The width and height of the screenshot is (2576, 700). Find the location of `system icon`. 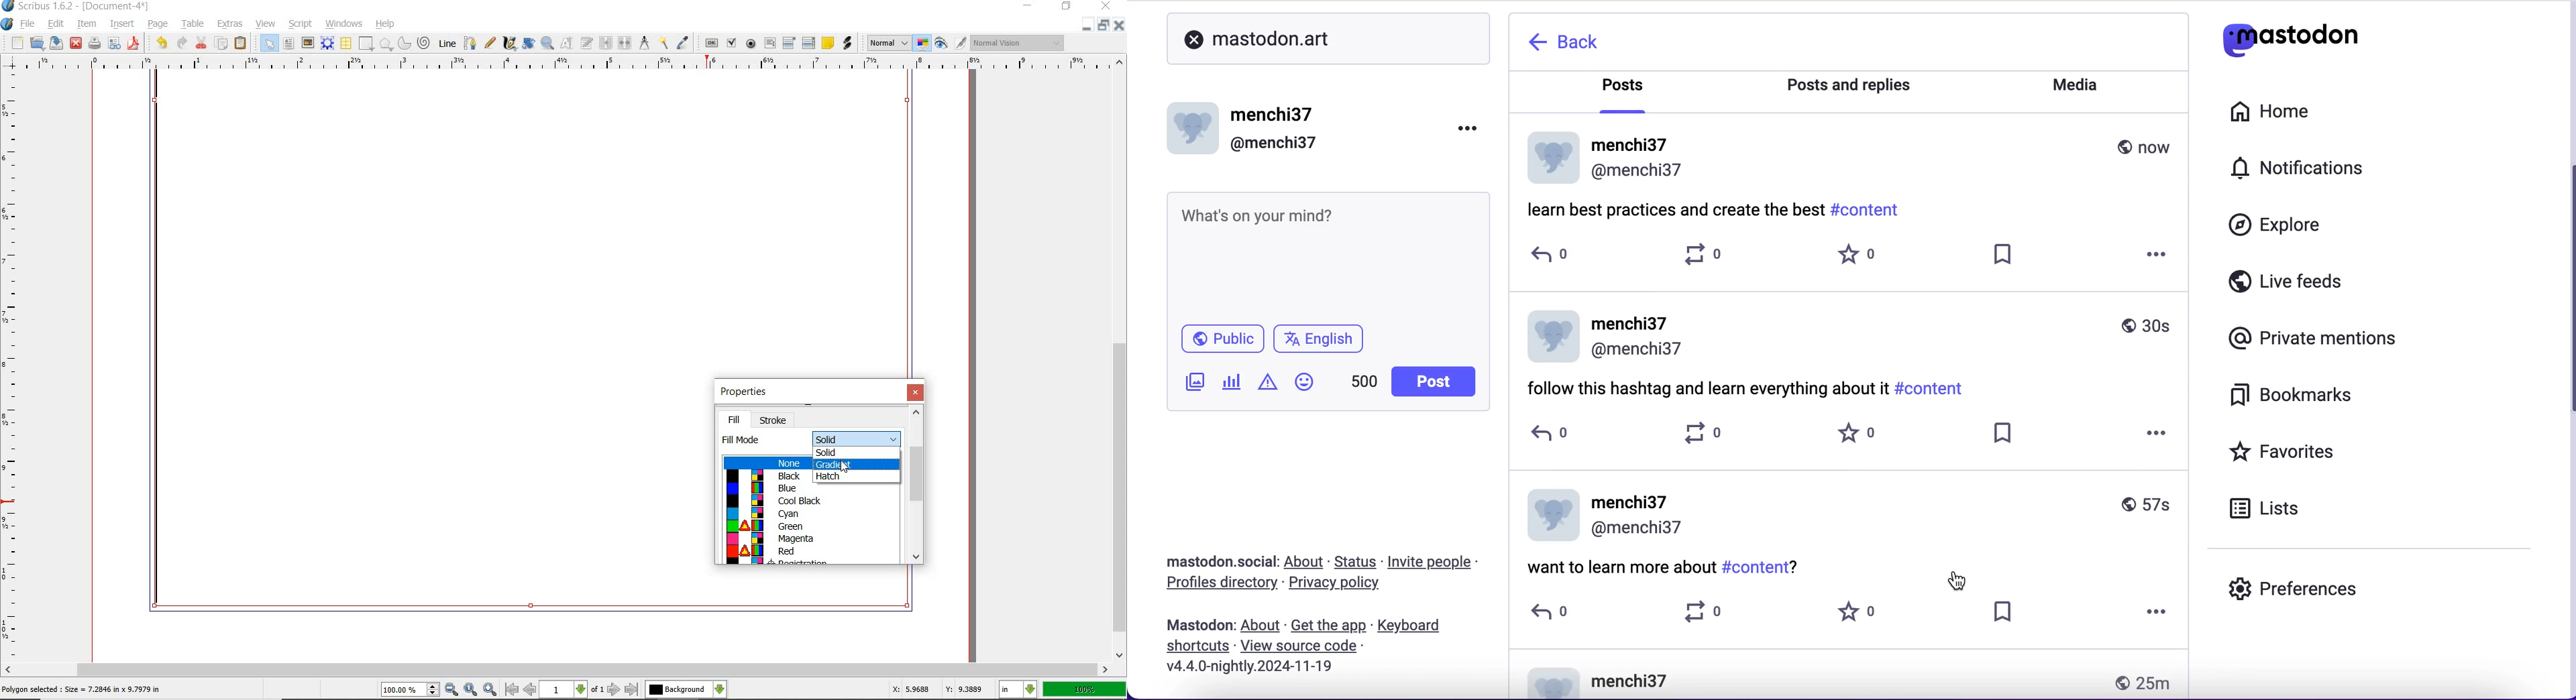

system icon is located at coordinates (7, 23).